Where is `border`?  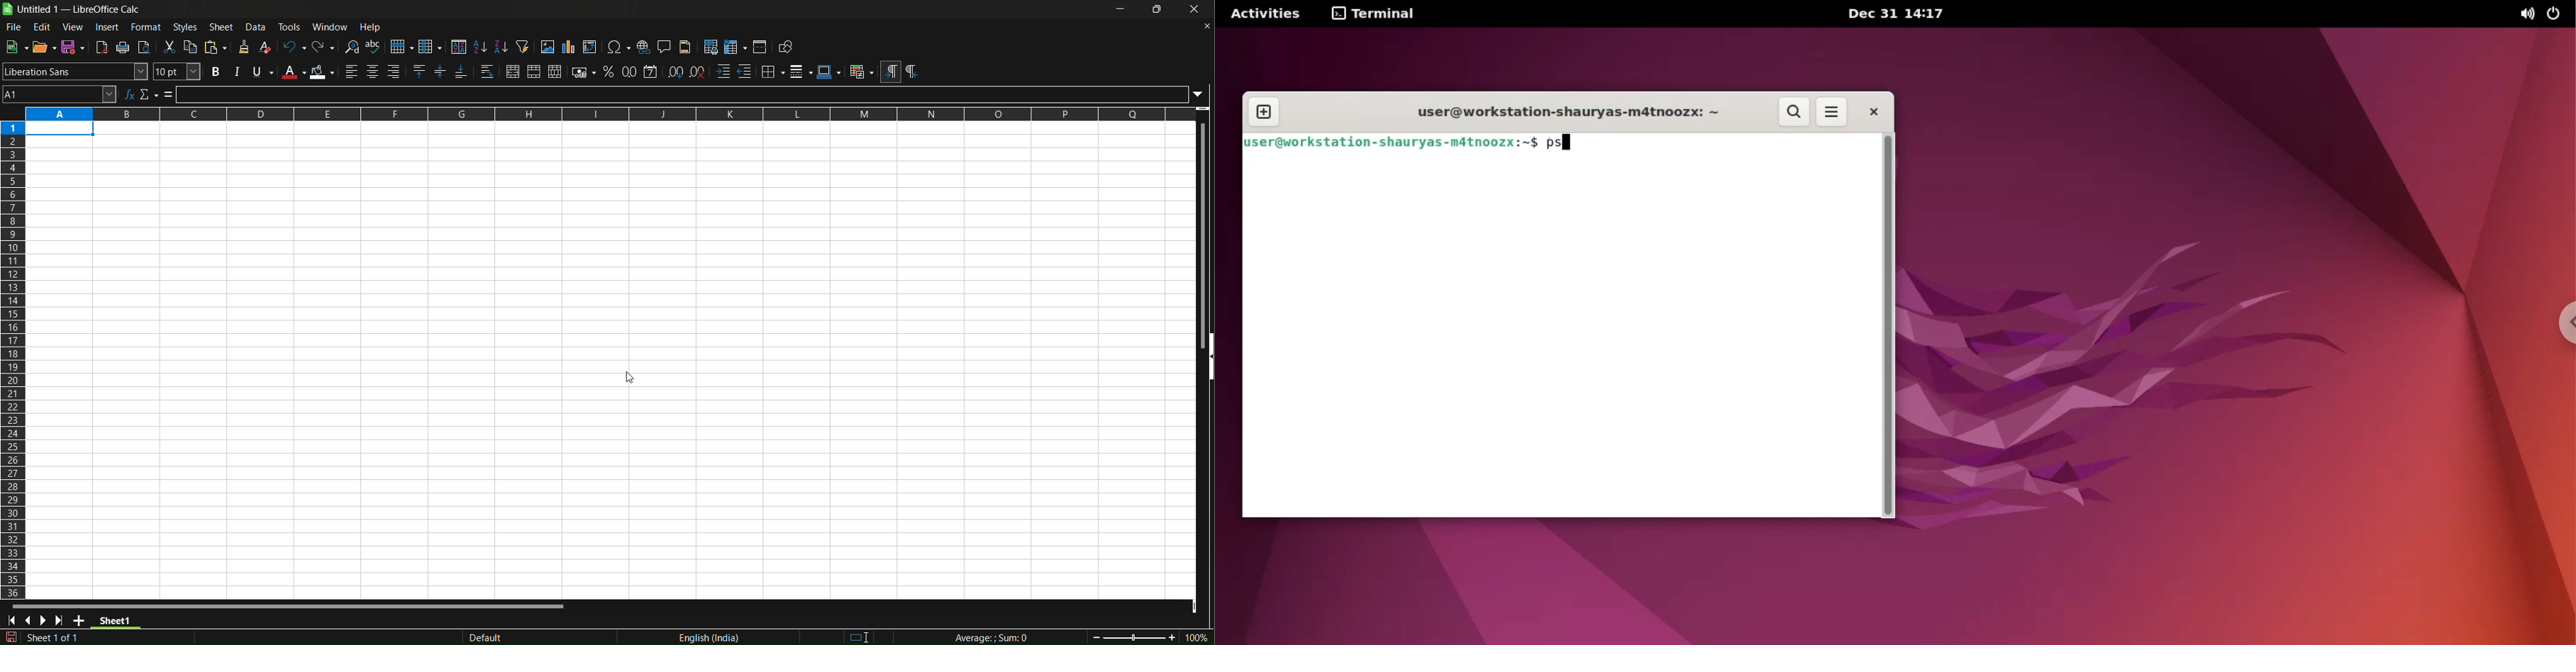
border is located at coordinates (773, 71).